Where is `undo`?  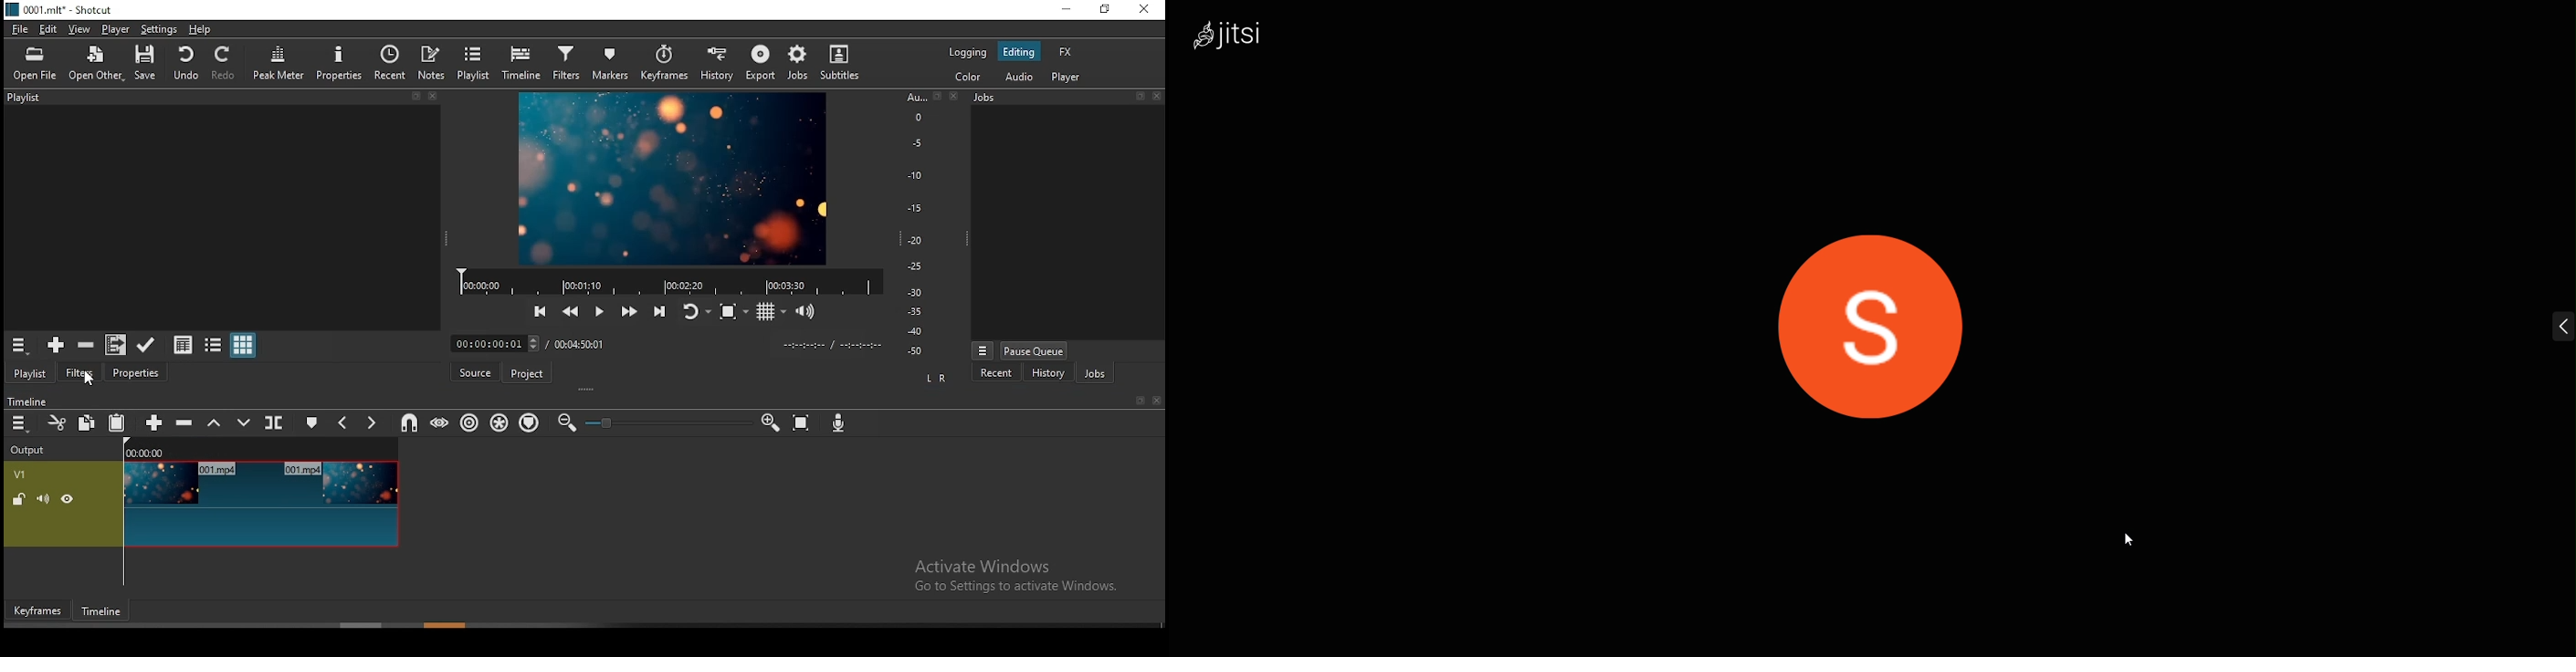
undo is located at coordinates (185, 64).